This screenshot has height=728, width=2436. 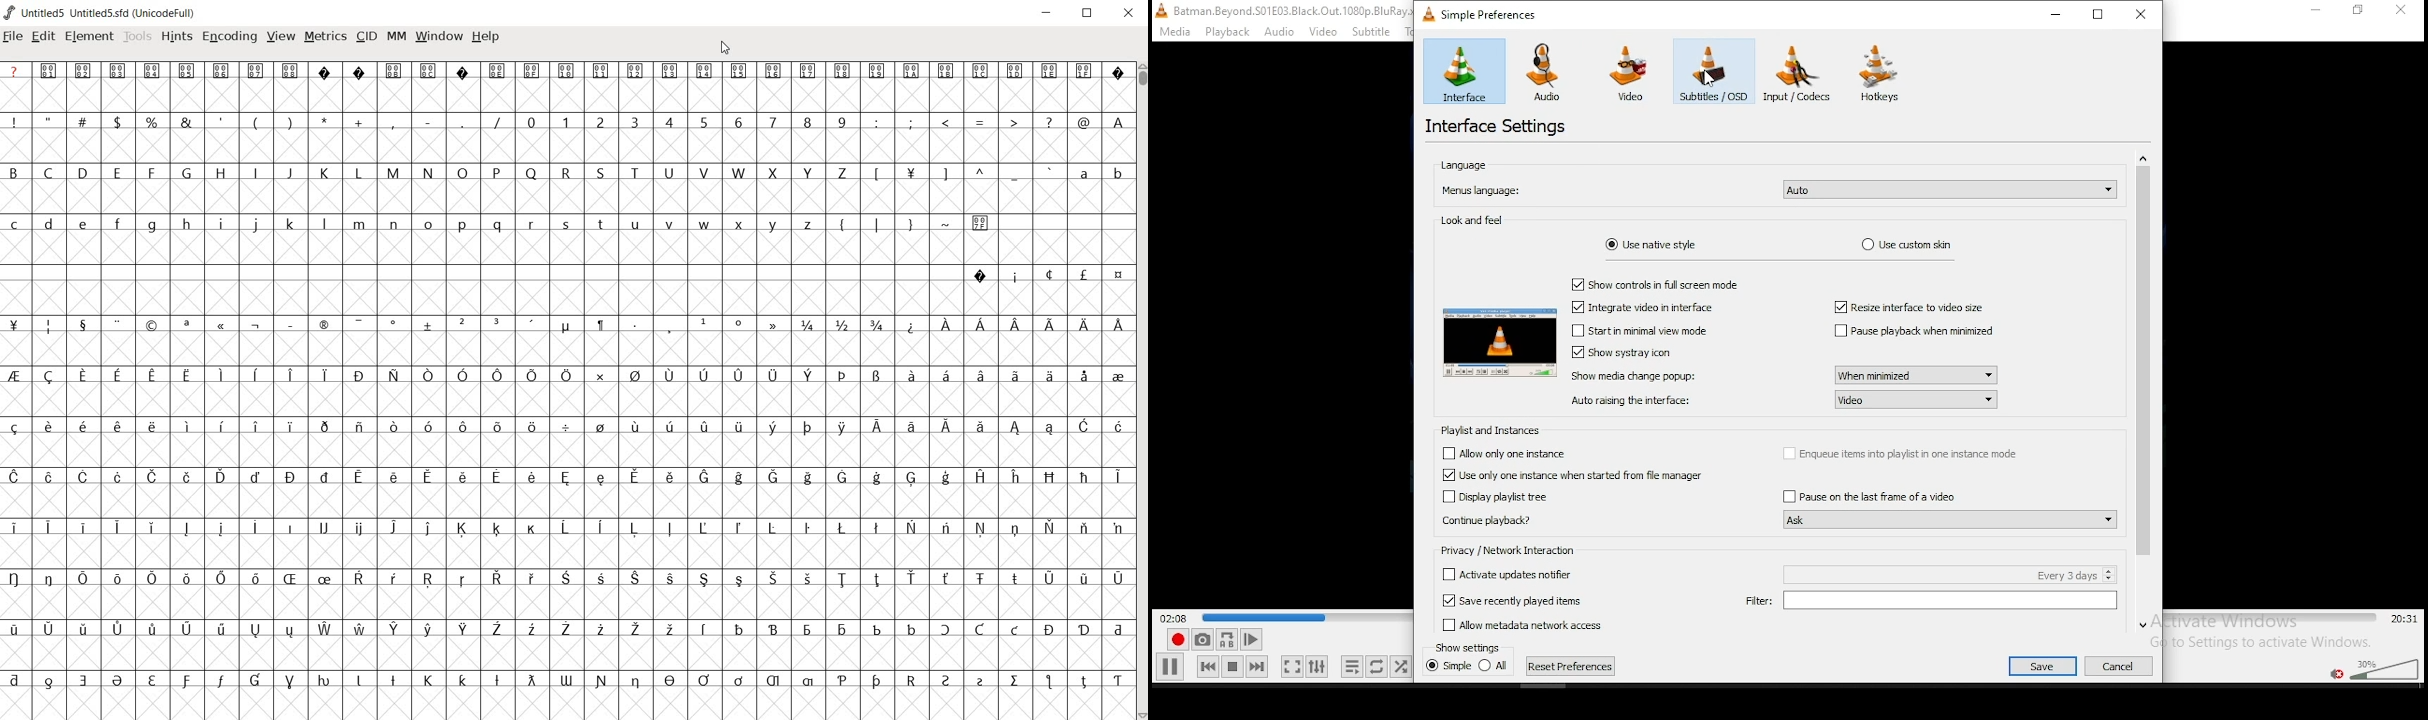 I want to click on close window, so click(x=2143, y=13).